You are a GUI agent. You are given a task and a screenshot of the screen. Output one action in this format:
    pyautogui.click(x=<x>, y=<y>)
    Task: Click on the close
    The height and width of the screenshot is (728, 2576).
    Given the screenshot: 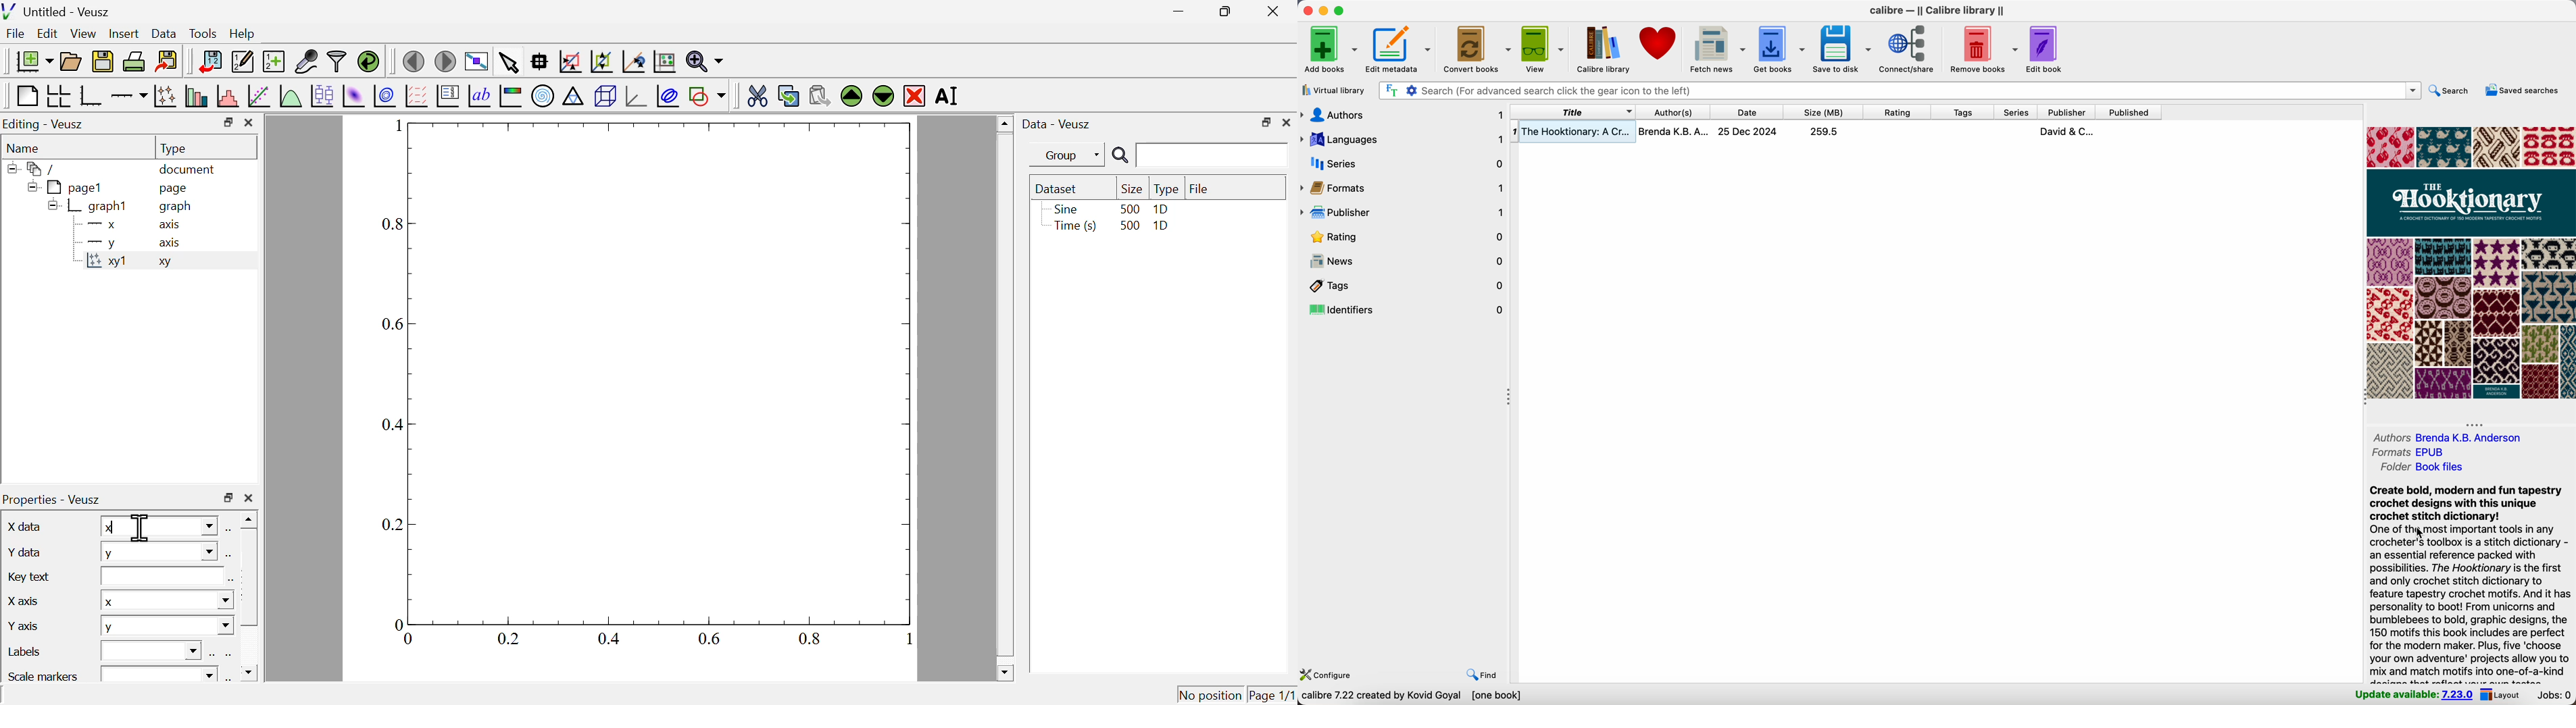 What is the action you would take?
    pyautogui.click(x=1276, y=10)
    